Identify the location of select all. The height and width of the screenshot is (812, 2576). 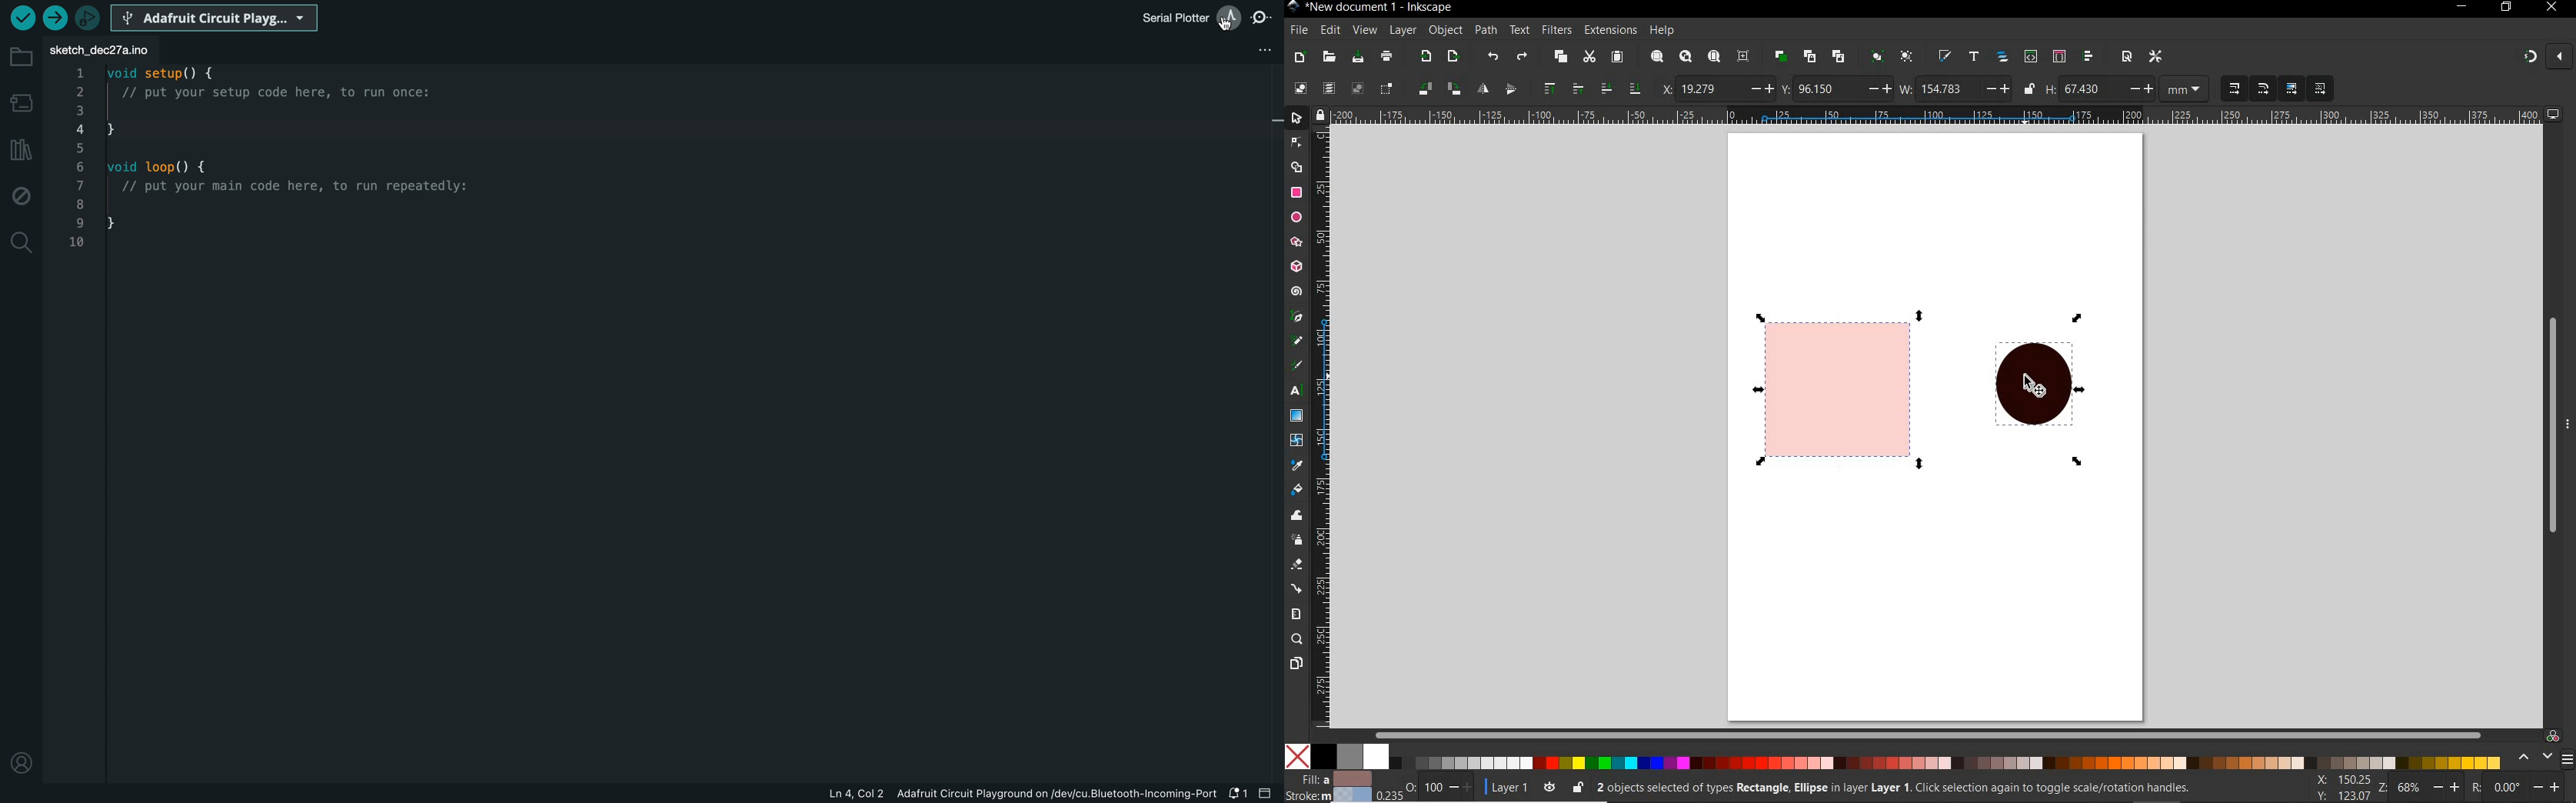
(1300, 88).